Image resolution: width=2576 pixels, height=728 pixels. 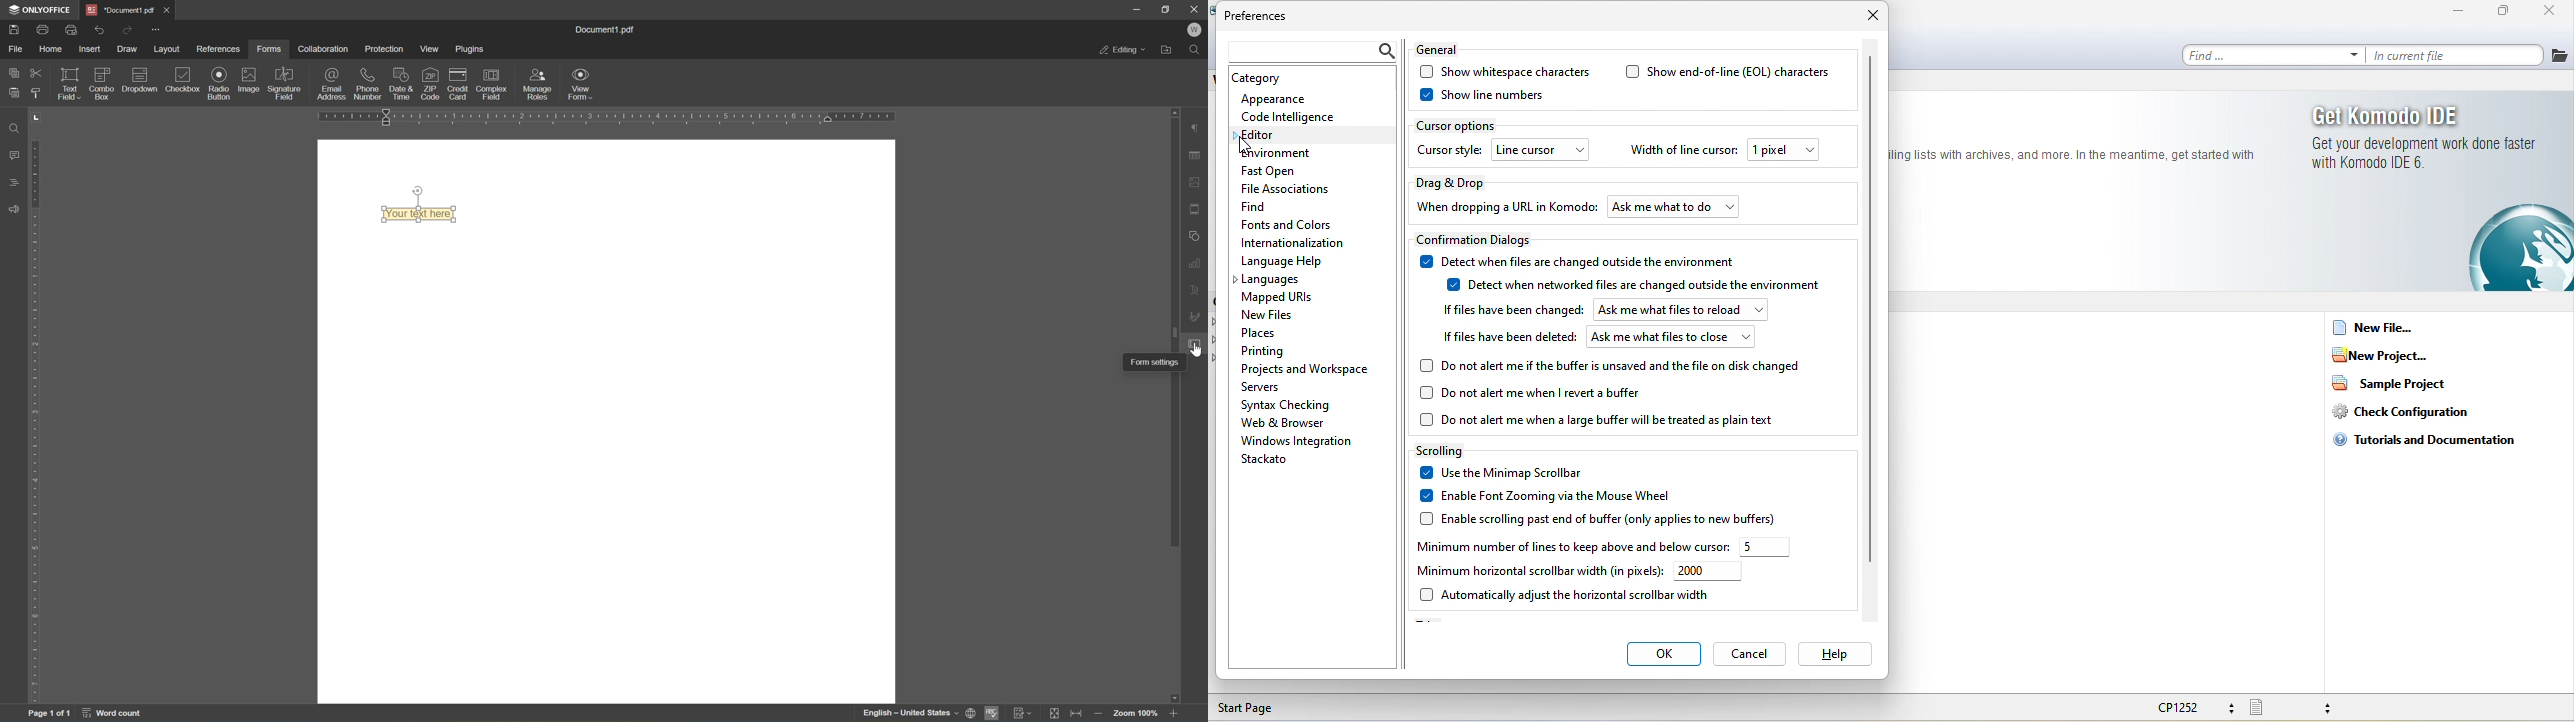 I want to click on document1.pdf, so click(x=604, y=30).